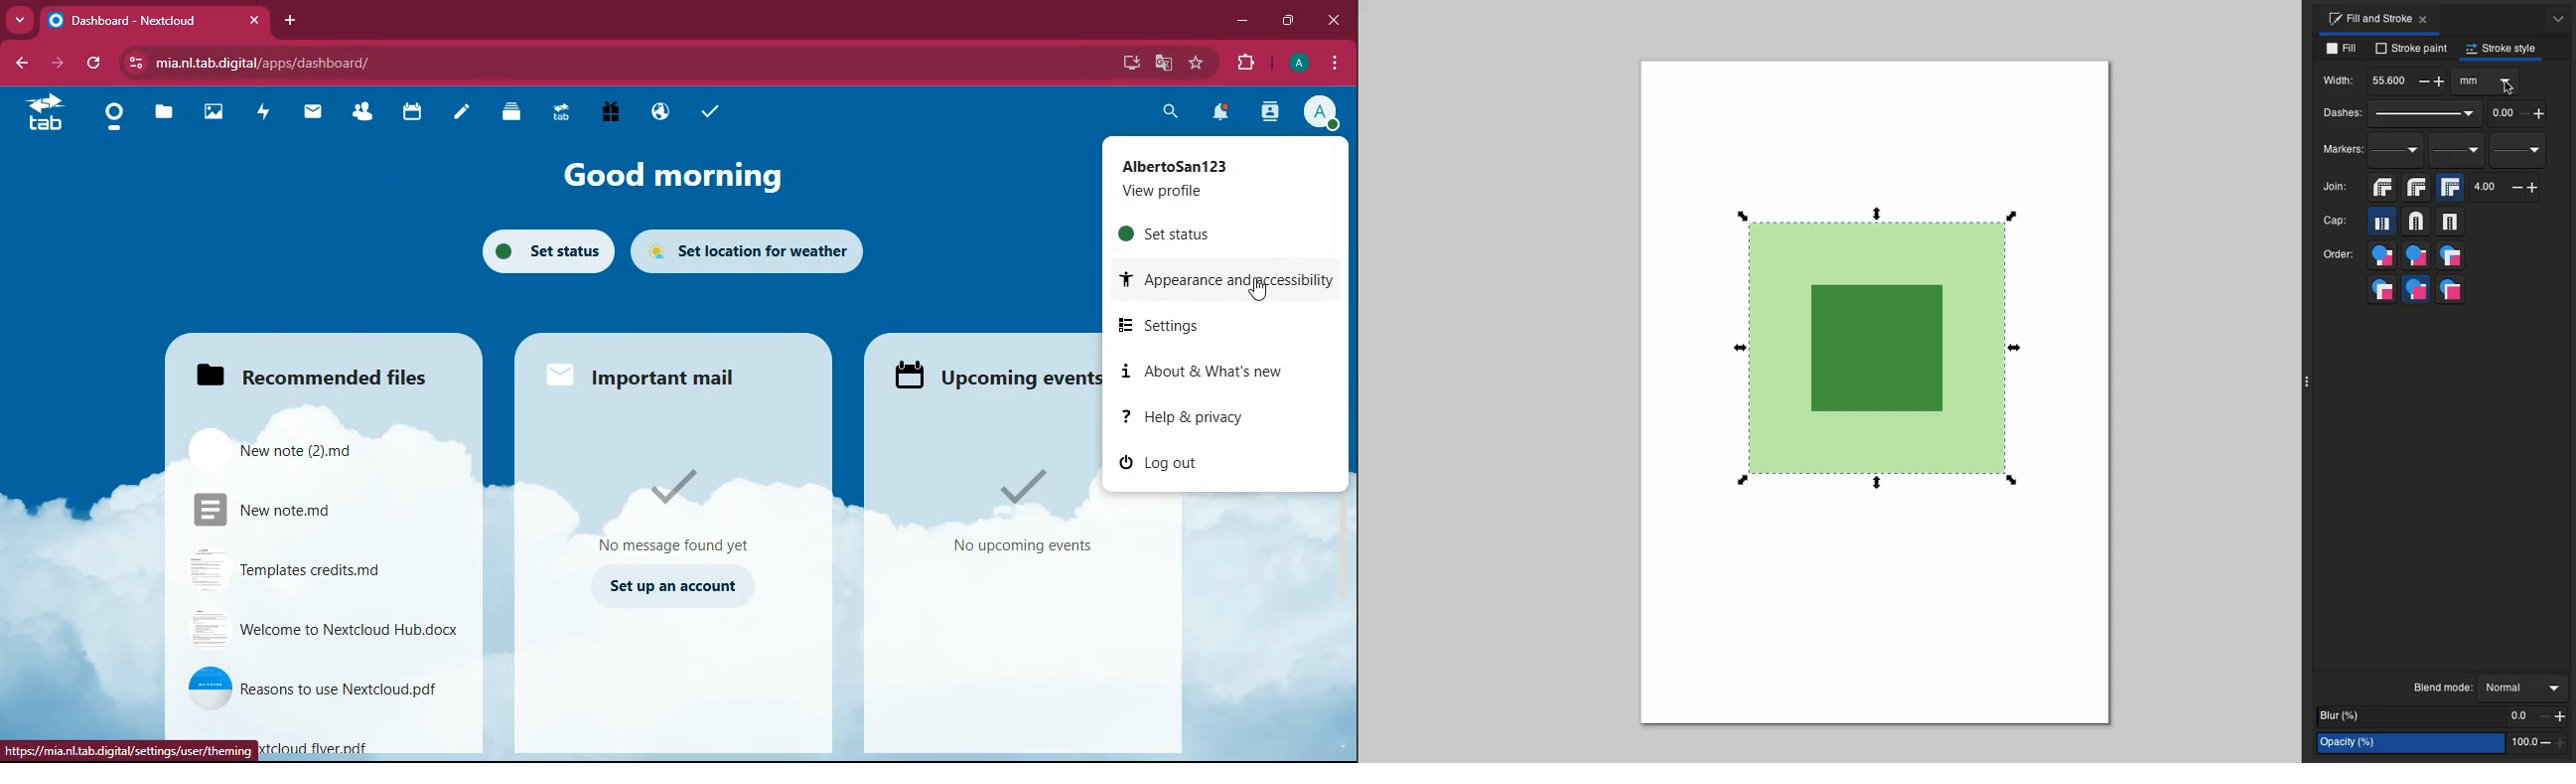  Describe the element at coordinates (1216, 322) in the screenshot. I see `settings` at that location.